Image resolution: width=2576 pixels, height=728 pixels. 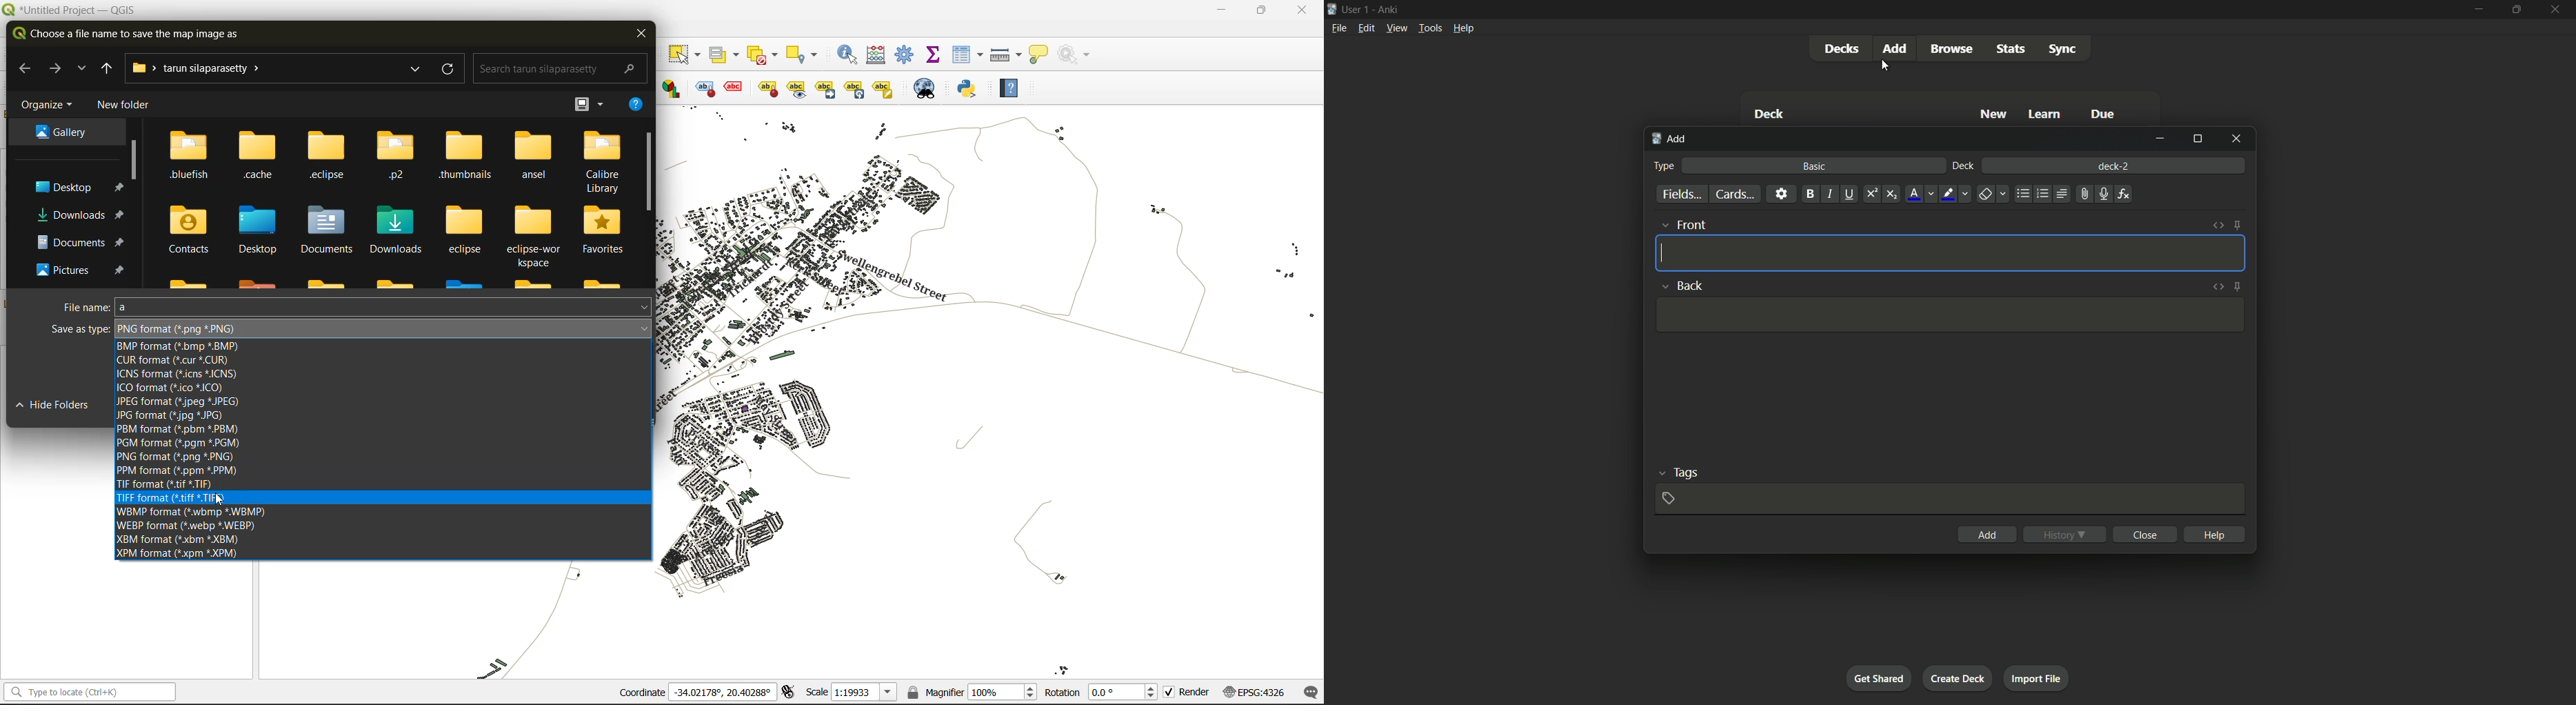 I want to click on bmp, so click(x=181, y=348).